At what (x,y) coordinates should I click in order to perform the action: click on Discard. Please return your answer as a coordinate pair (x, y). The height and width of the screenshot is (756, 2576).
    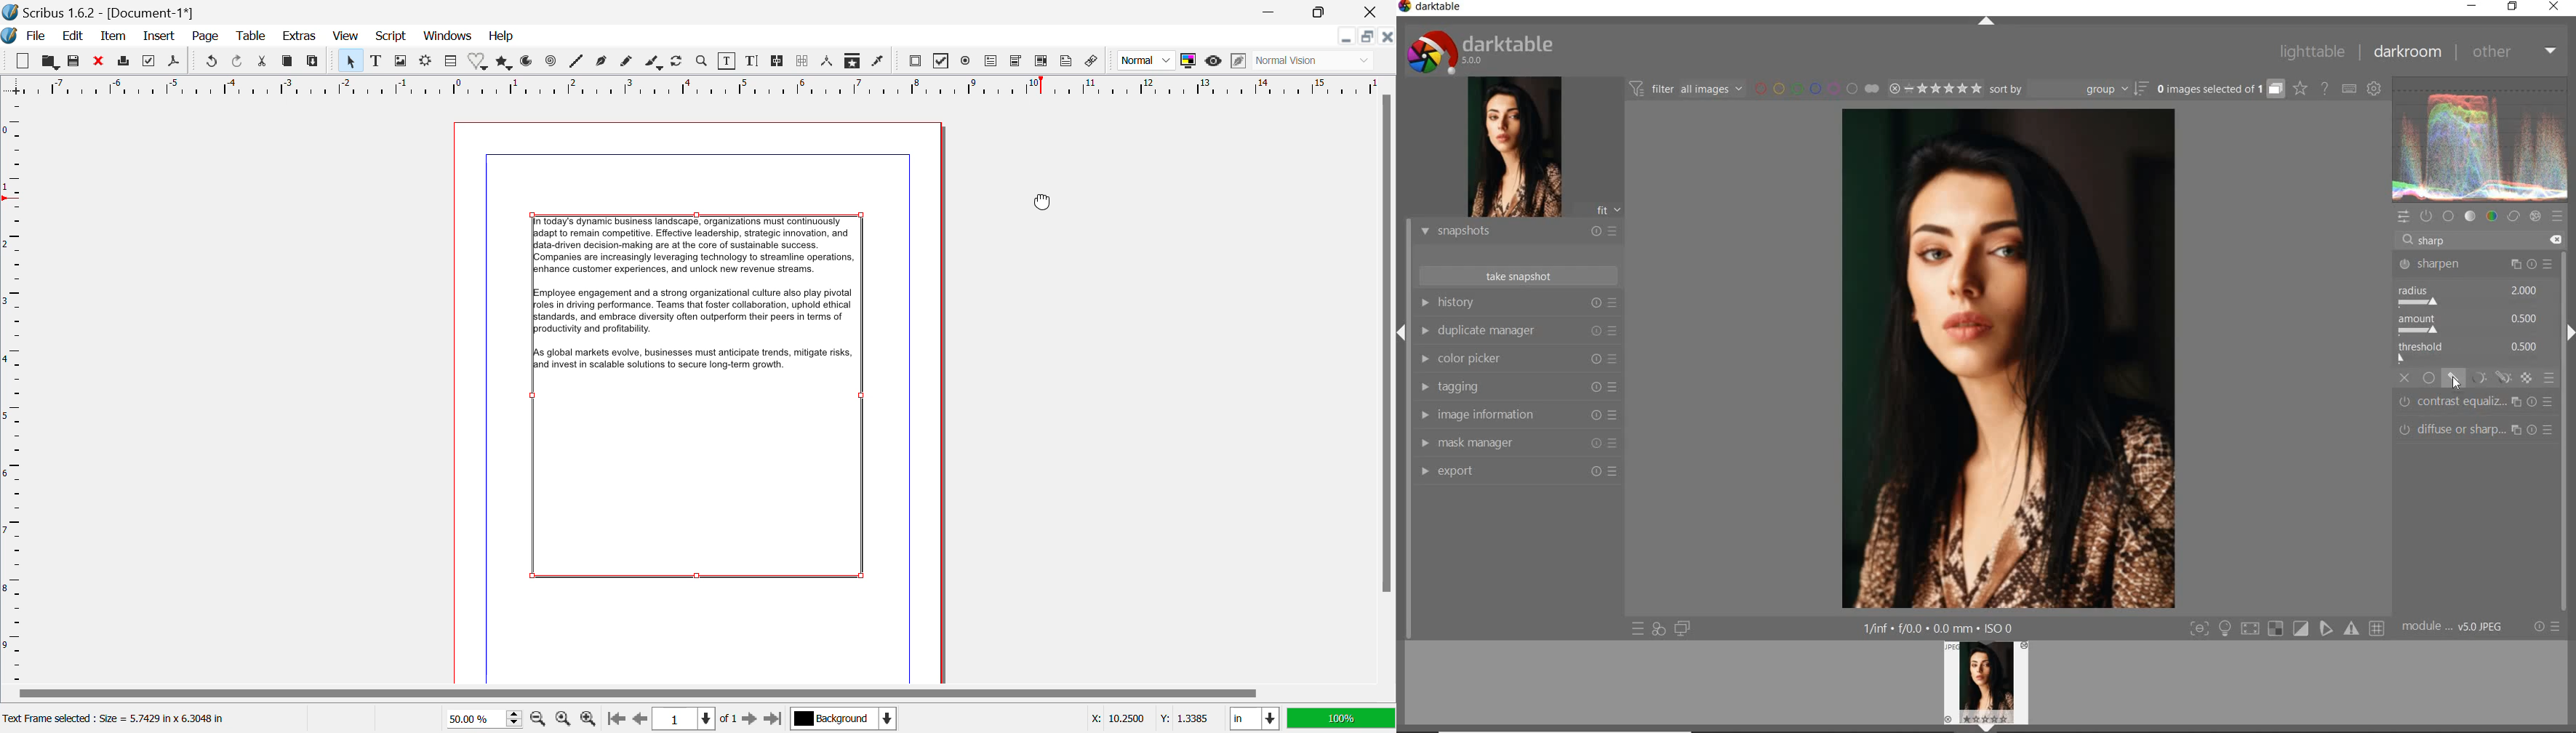
    Looking at the image, I should click on (100, 61).